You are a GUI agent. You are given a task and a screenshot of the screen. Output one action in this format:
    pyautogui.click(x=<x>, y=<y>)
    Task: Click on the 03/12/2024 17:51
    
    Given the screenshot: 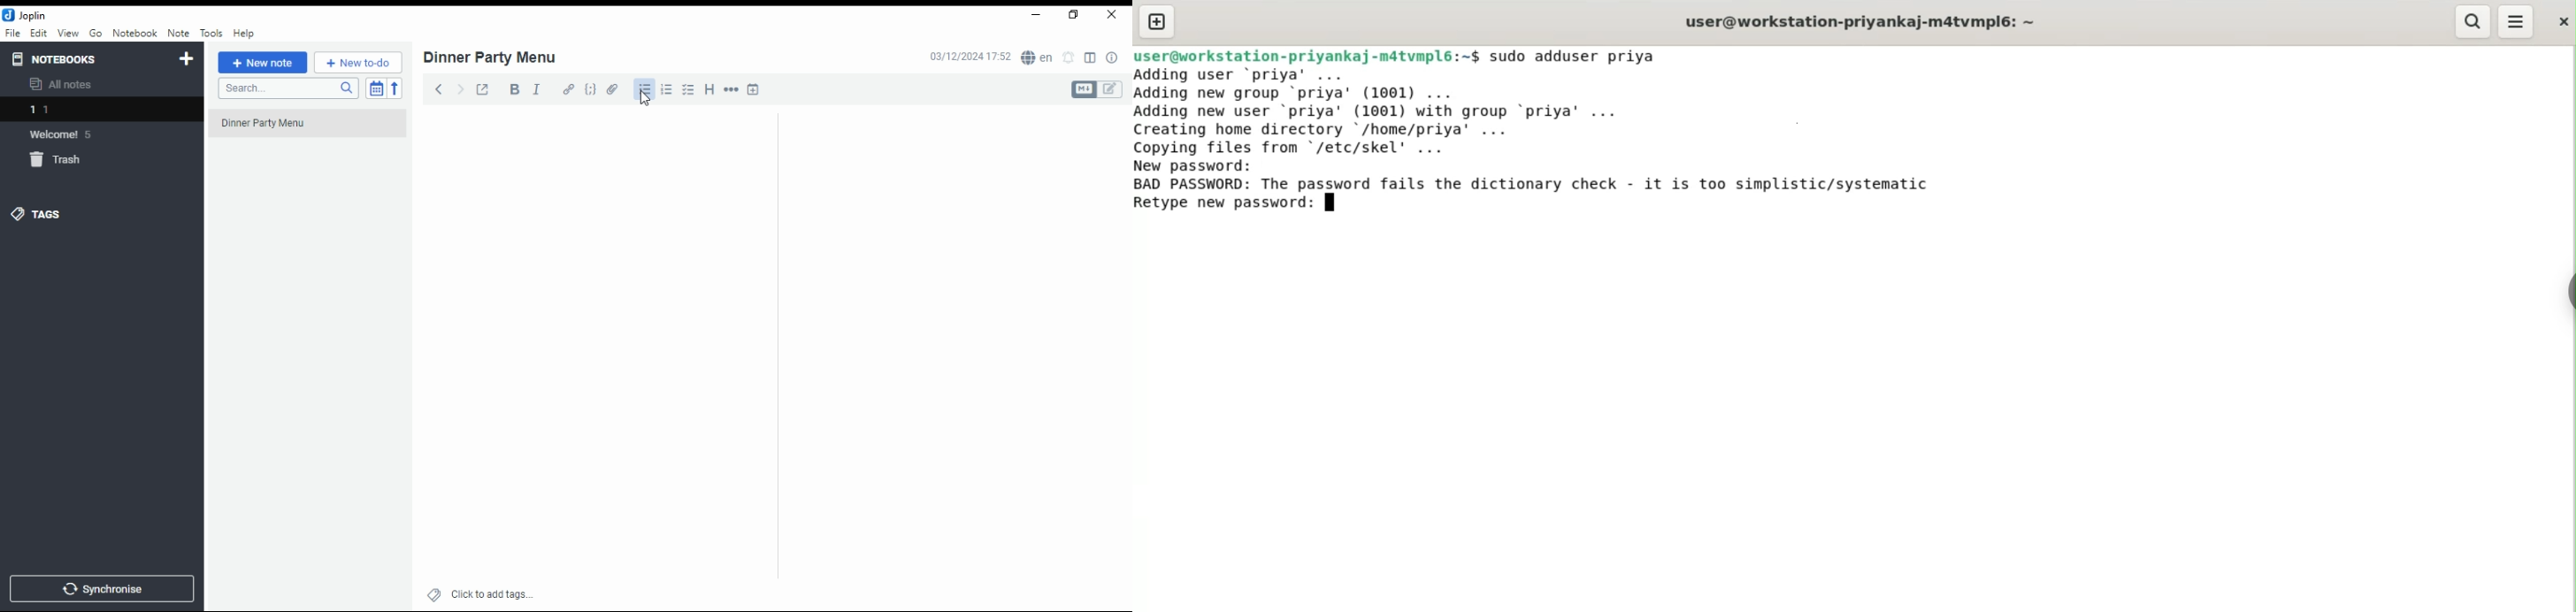 What is the action you would take?
    pyautogui.click(x=968, y=57)
    